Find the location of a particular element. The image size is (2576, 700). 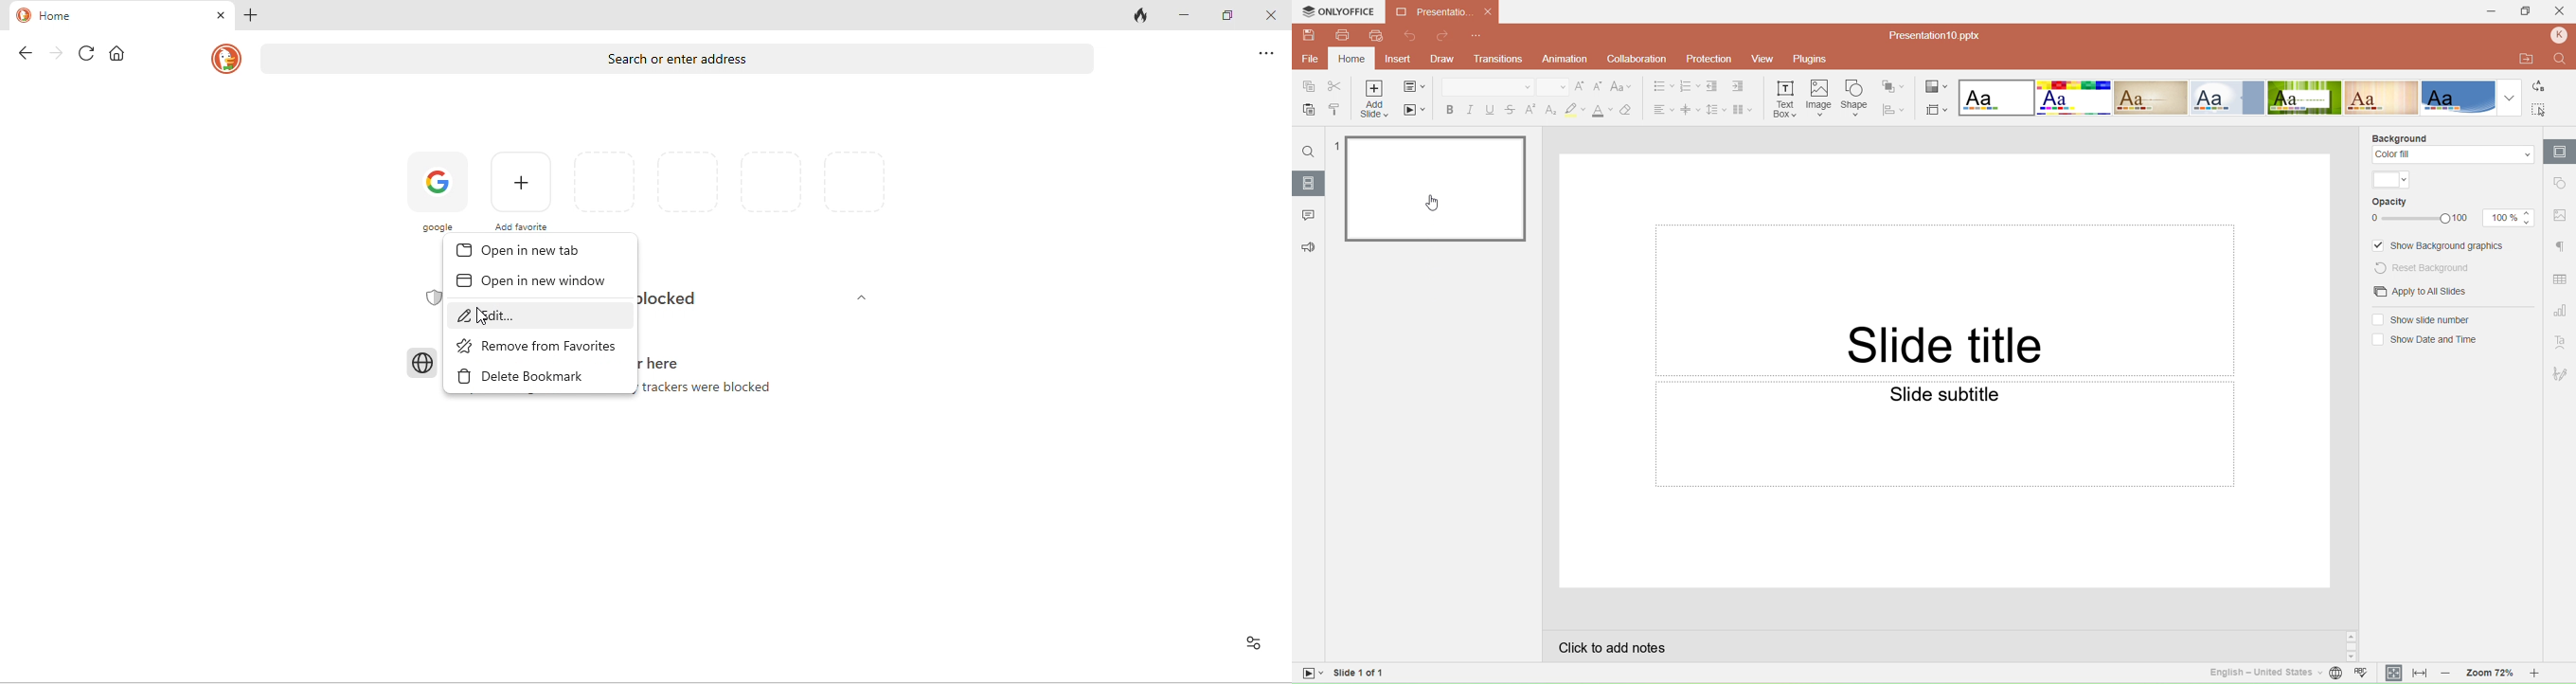

Slide subtitle is located at coordinates (1946, 434).